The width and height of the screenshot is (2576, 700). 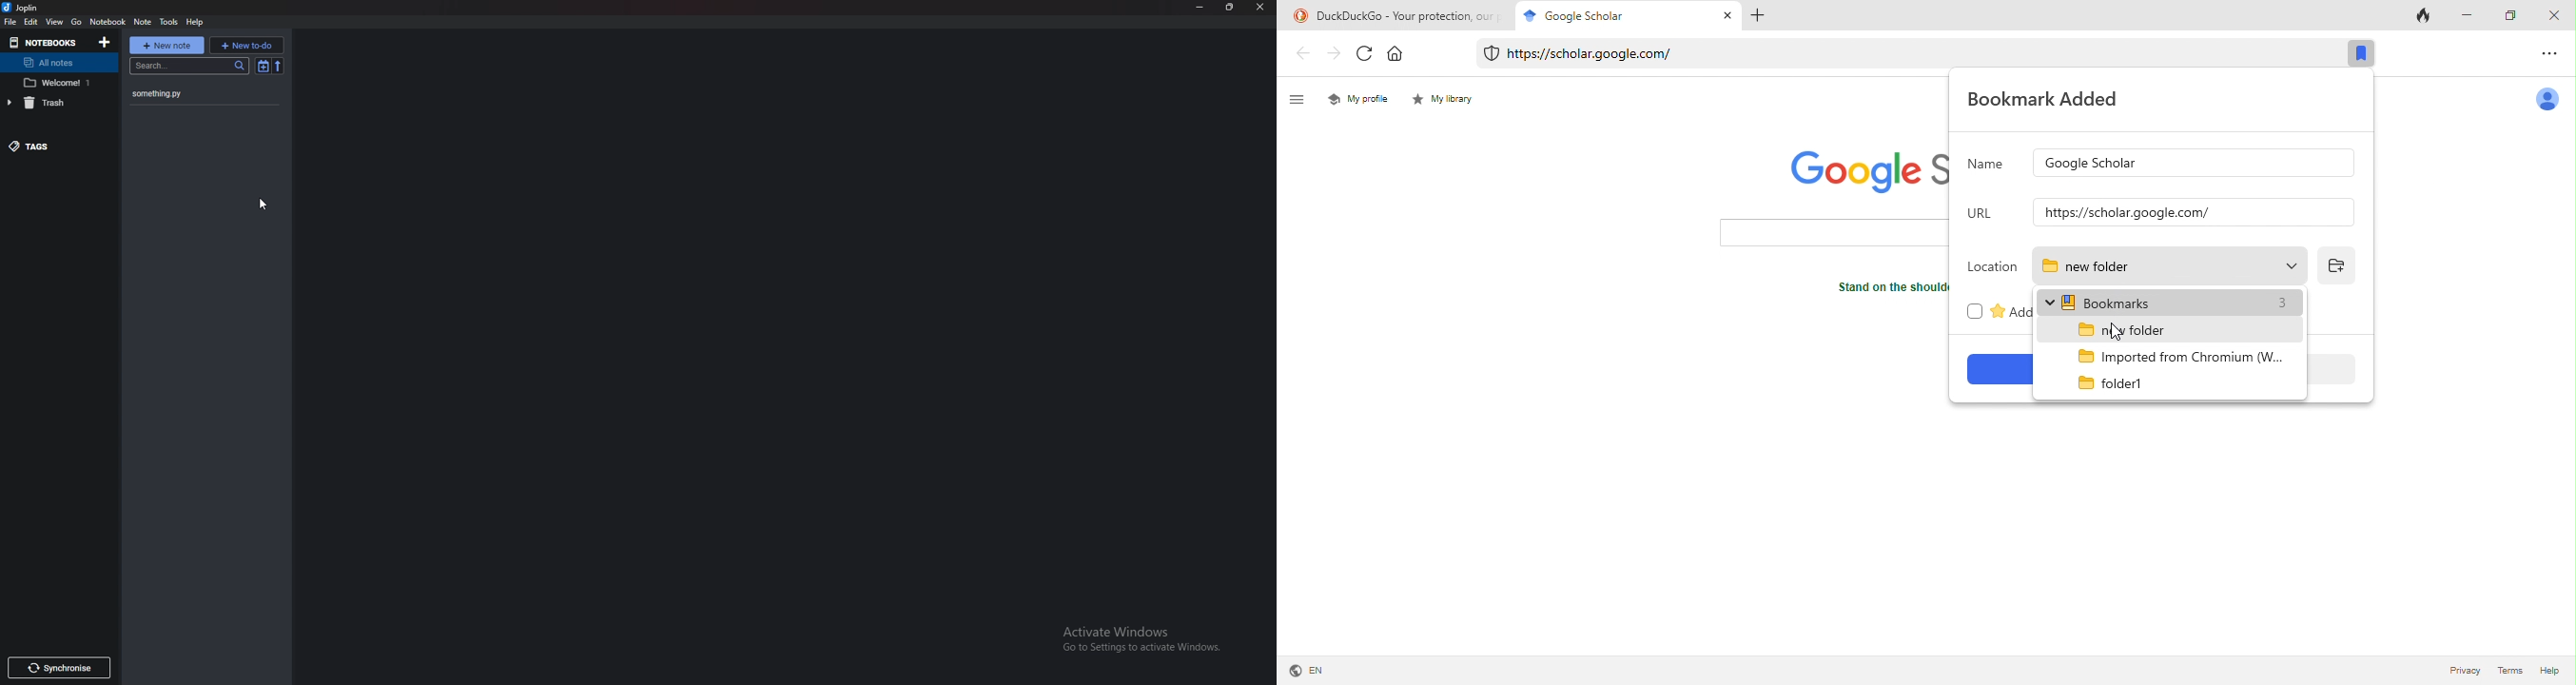 I want to click on Minimize, so click(x=1200, y=7).